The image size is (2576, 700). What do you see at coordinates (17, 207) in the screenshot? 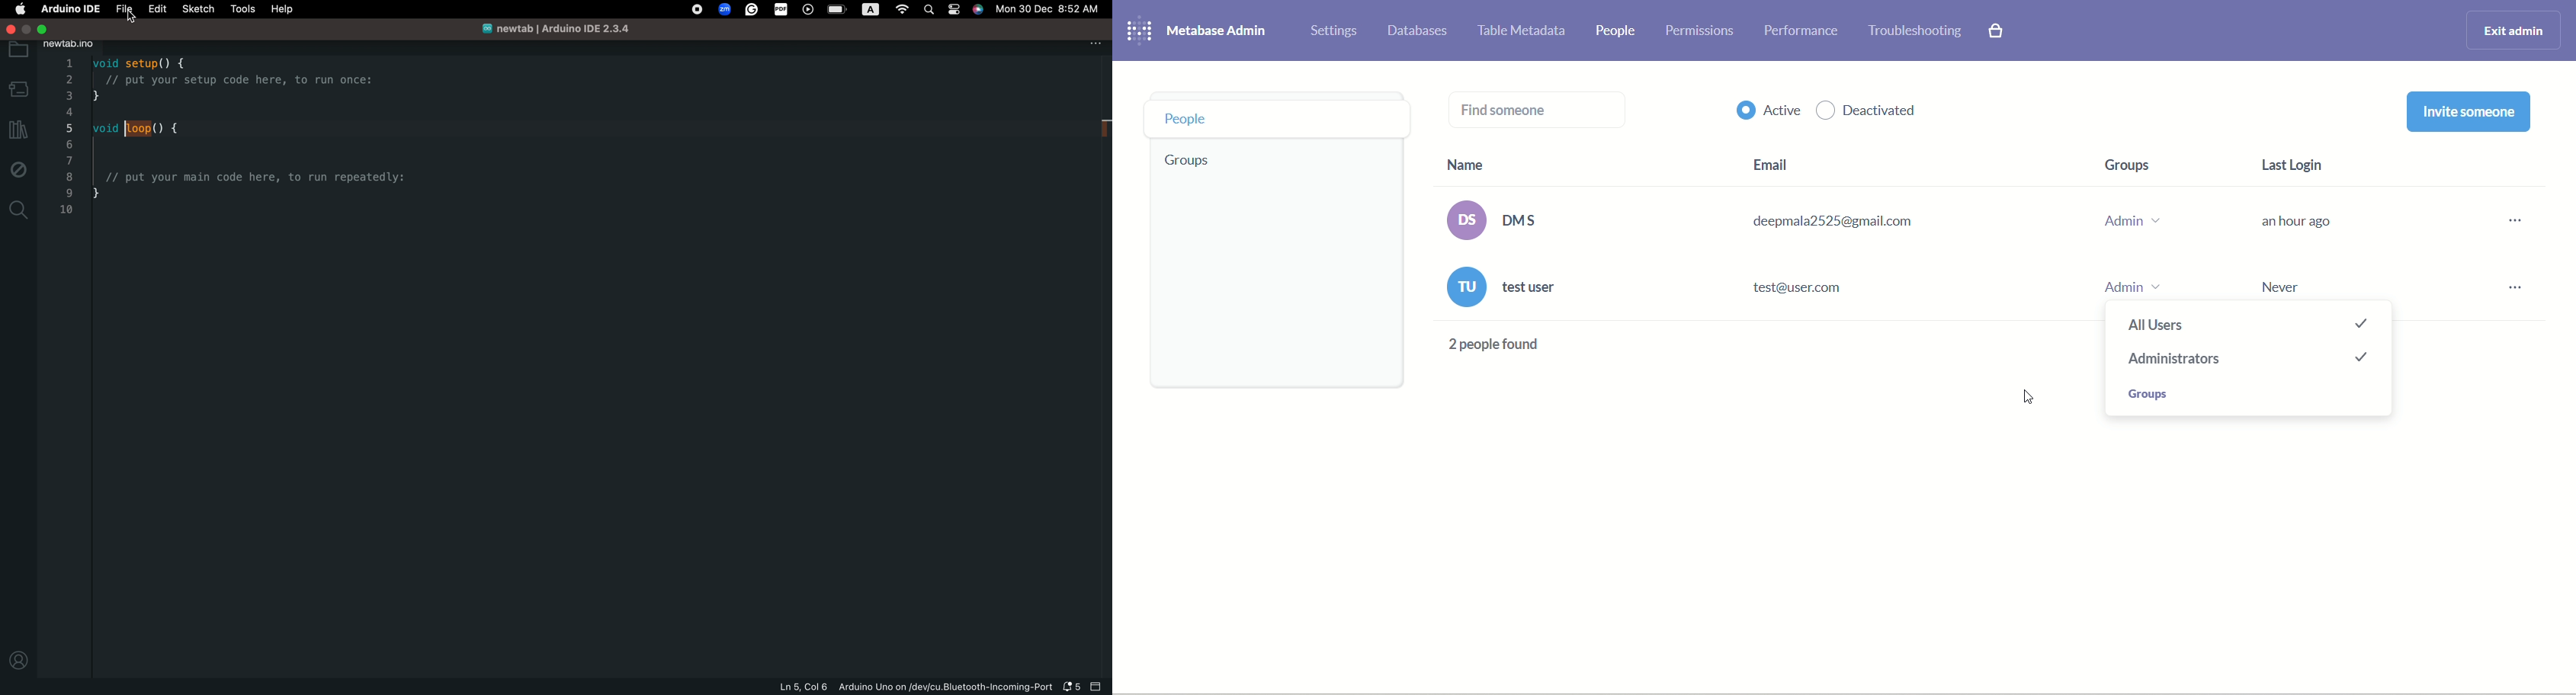
I see `search` at bounding box center [17, 207].